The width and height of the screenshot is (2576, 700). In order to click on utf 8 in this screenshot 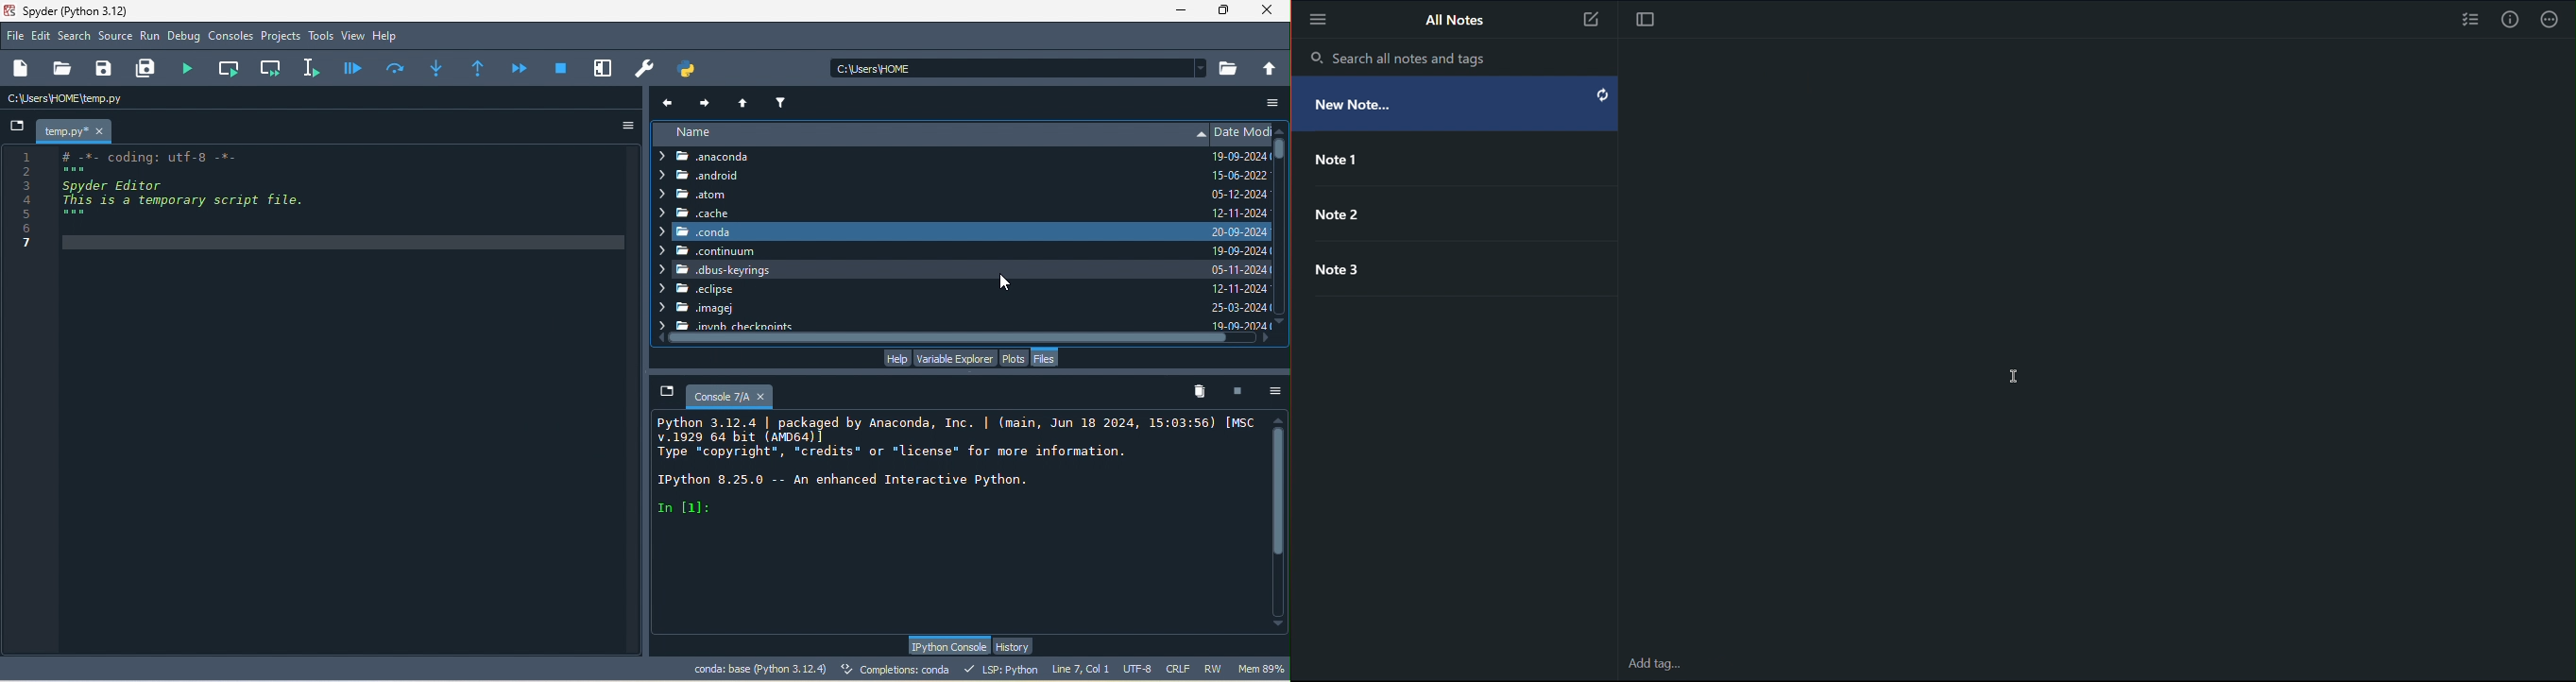, I will do `click(1139, 670)`.